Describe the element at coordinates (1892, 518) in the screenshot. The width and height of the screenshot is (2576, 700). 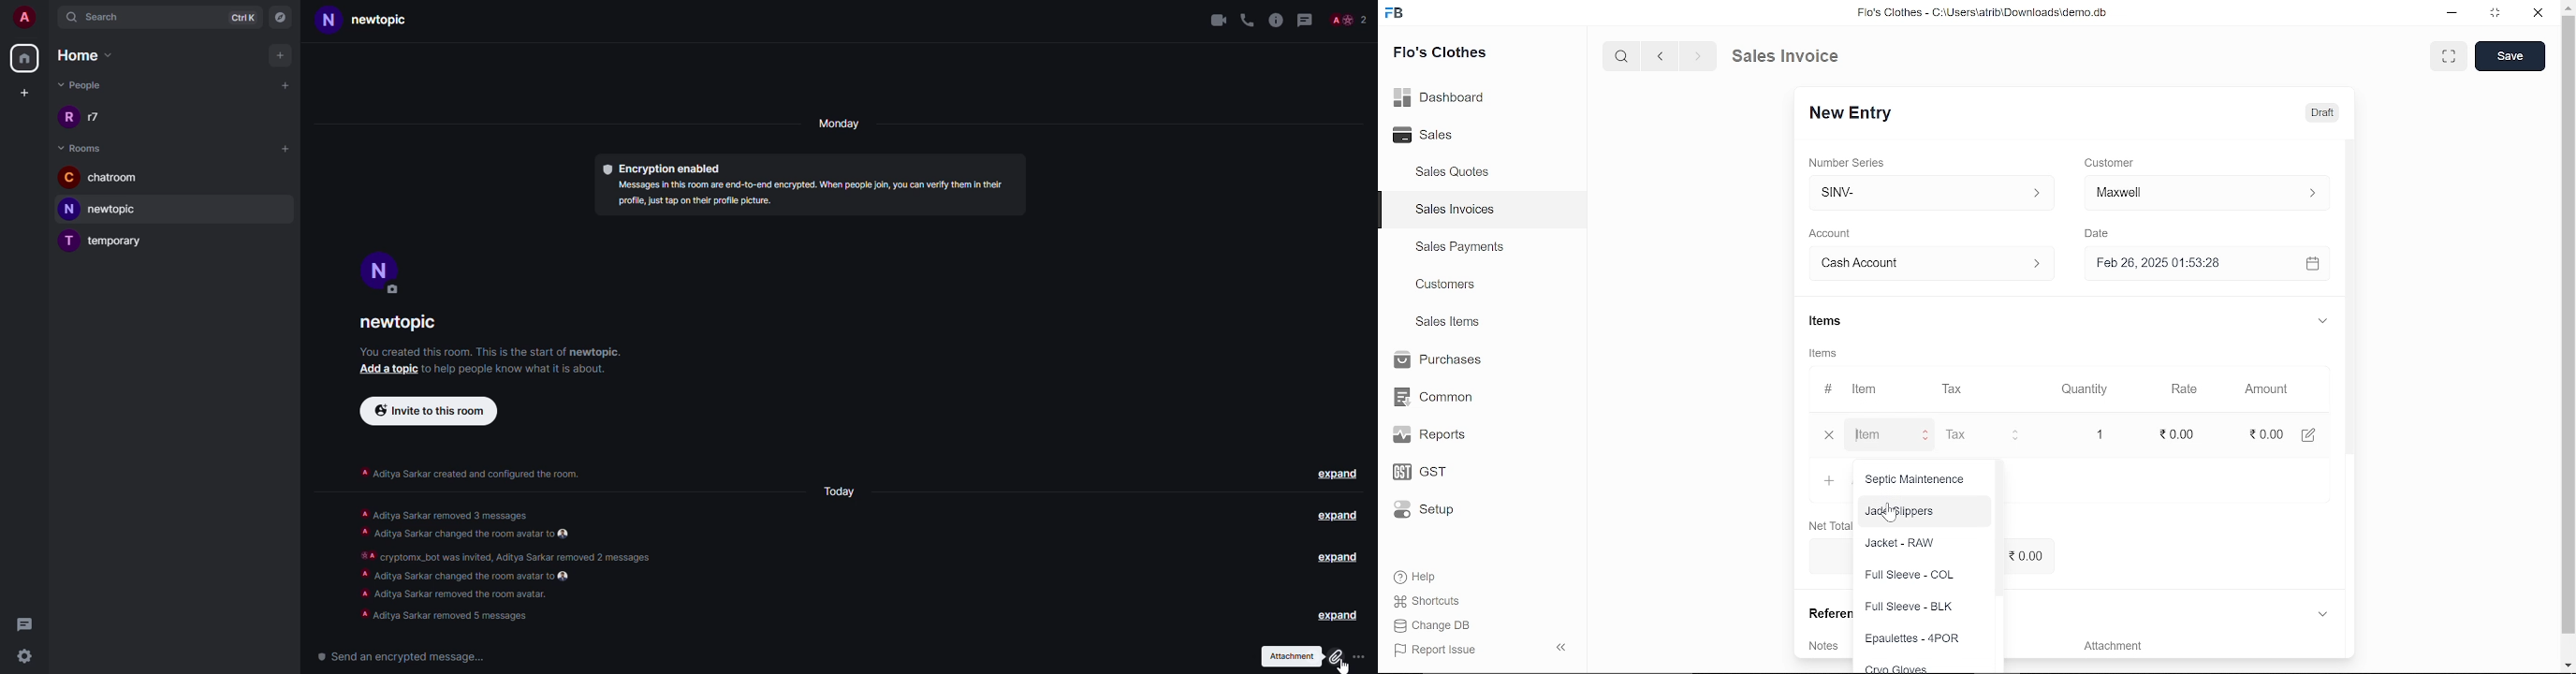
I see `cursor` at that location.